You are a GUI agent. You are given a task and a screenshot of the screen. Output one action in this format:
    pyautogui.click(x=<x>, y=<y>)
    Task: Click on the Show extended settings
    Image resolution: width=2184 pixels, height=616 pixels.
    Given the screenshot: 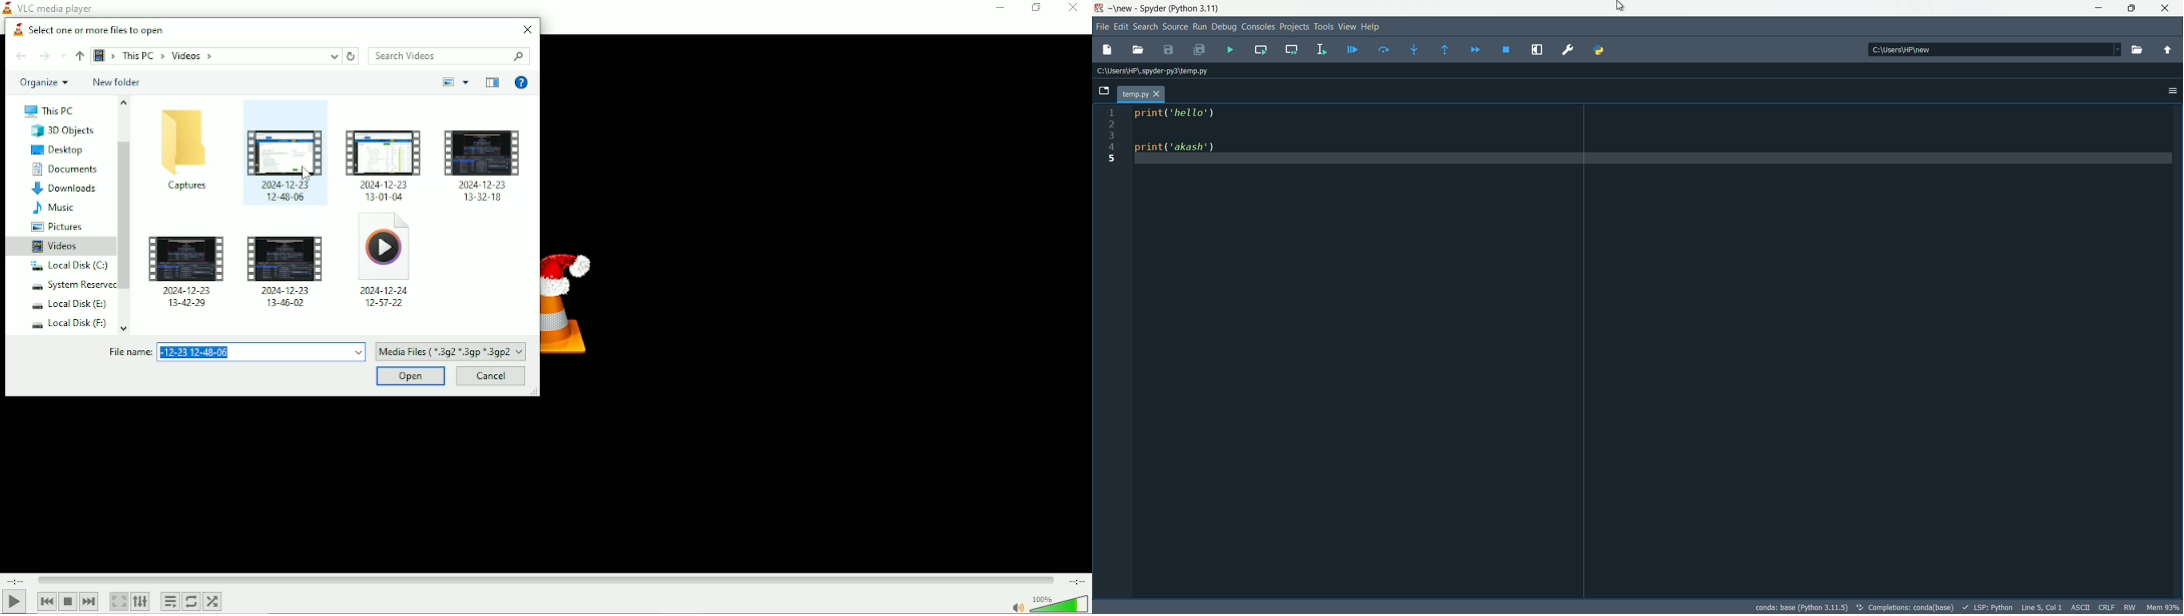 What is the action you would take?
    pyautogui.click(x=140, y=601)
    